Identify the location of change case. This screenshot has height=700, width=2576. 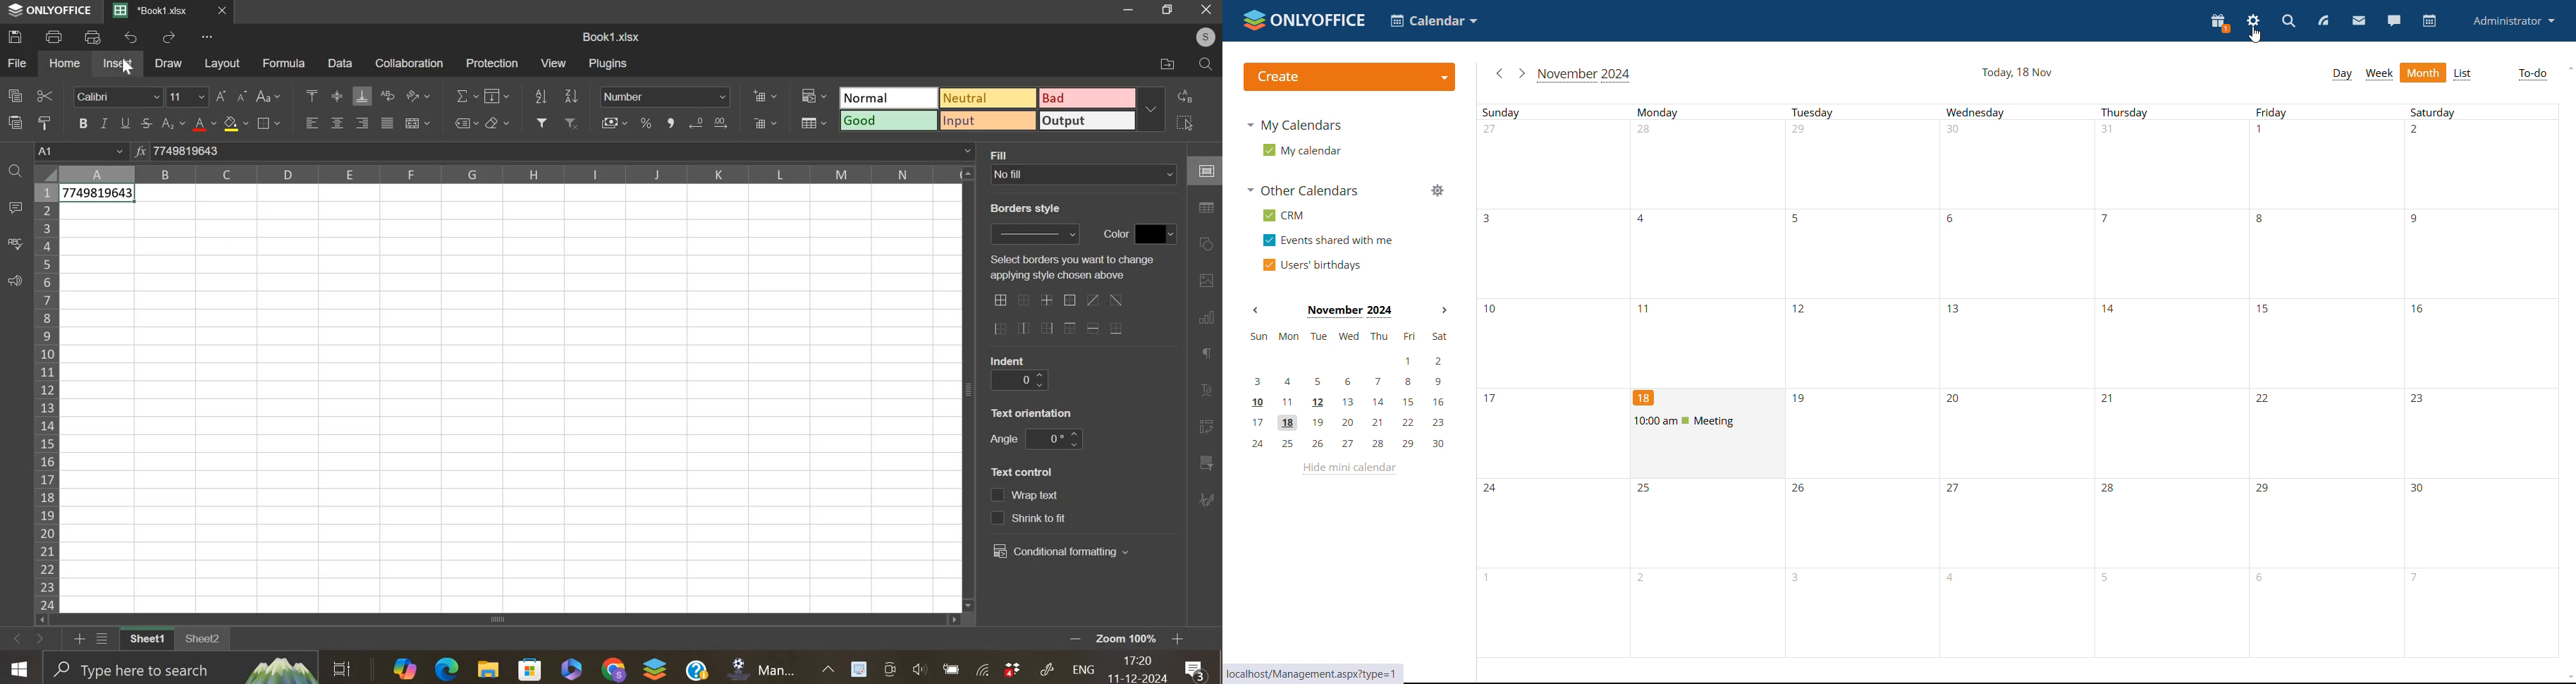
(268, 97).